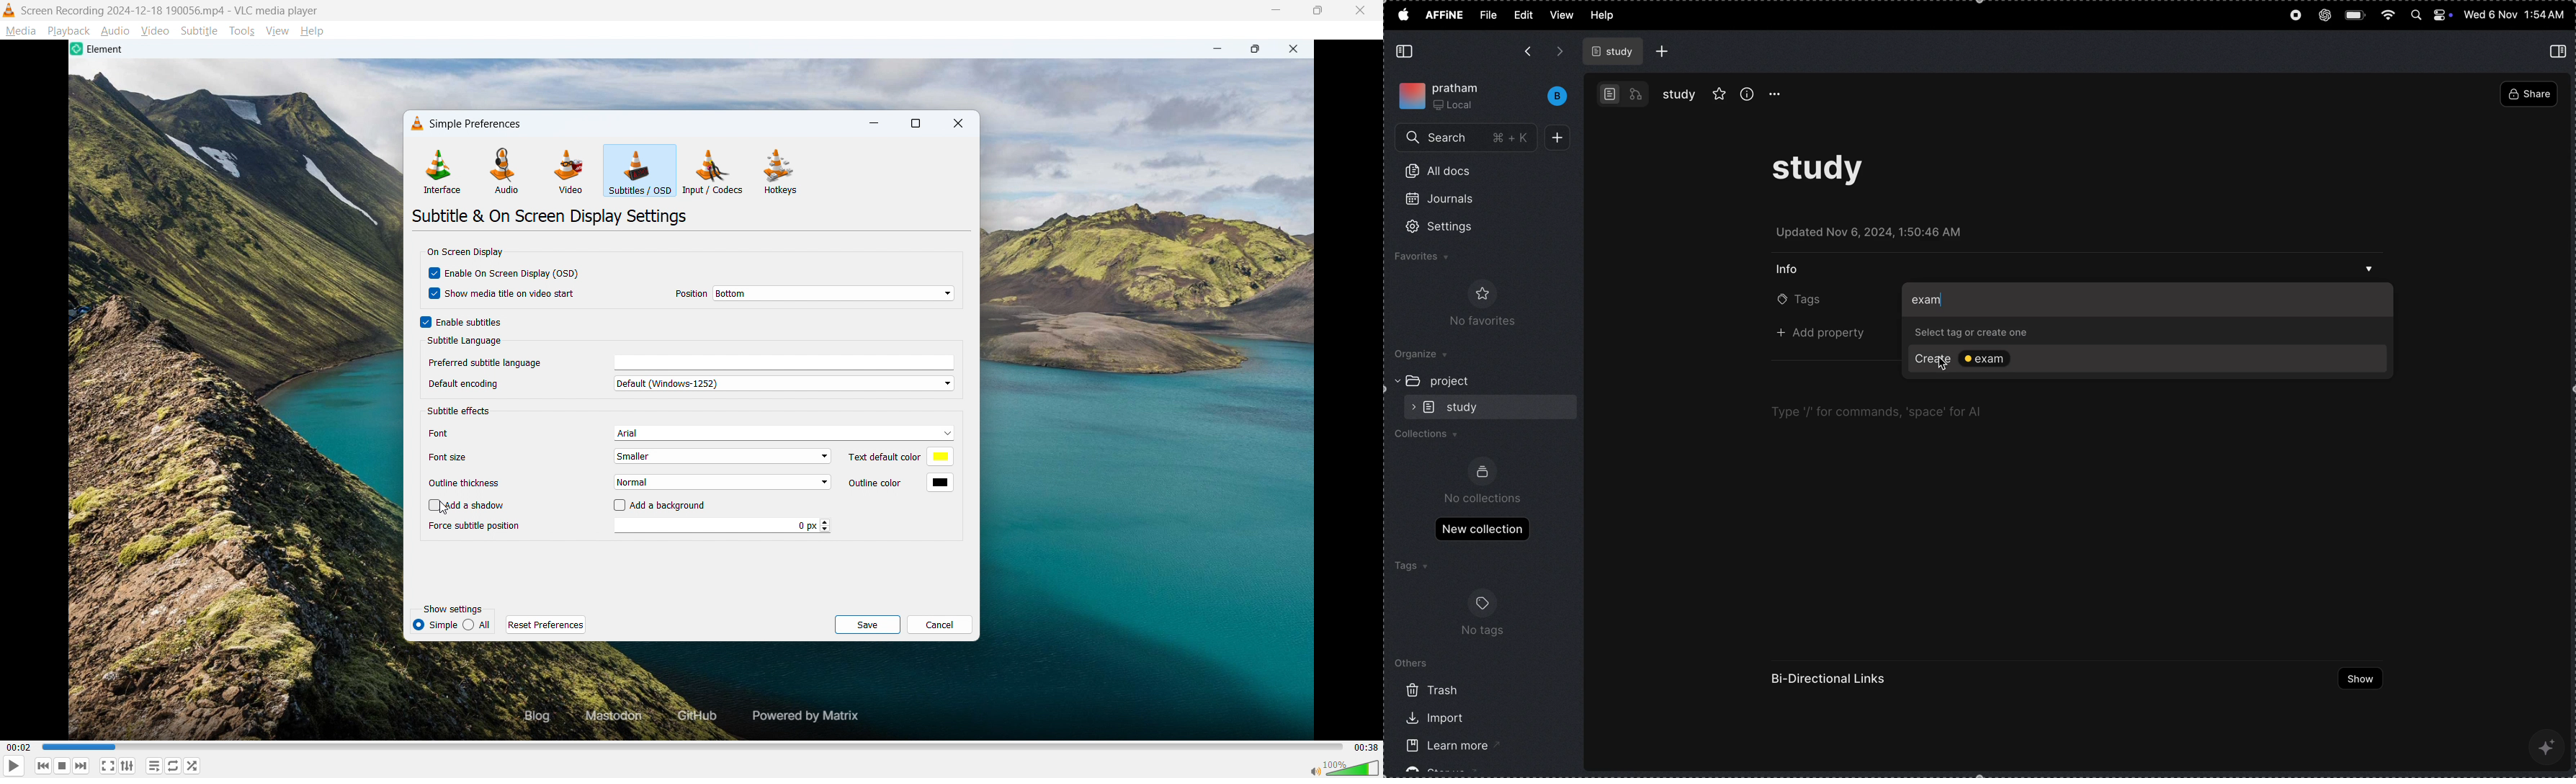 The height and width of the screenshot is (784, 2576). I want to click on time bar, so click(690, 747).